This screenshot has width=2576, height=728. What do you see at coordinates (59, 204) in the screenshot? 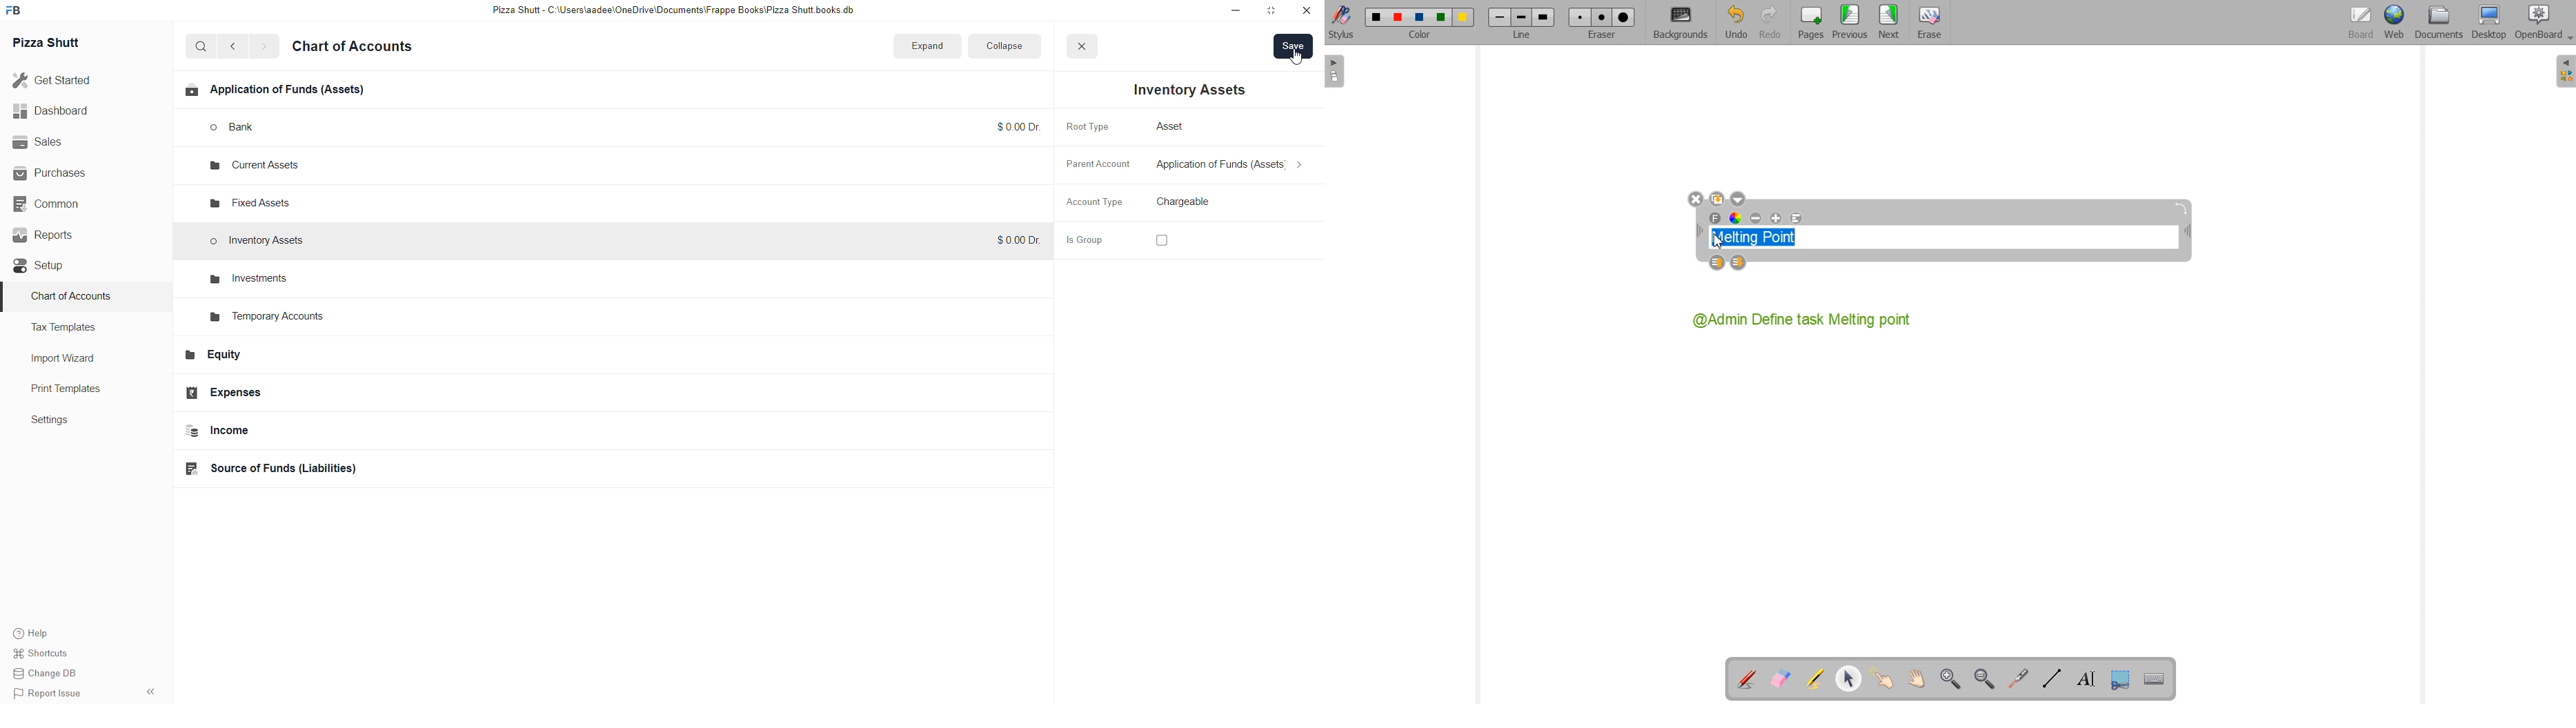
I see `Common ` at bounding box center [59, 204].